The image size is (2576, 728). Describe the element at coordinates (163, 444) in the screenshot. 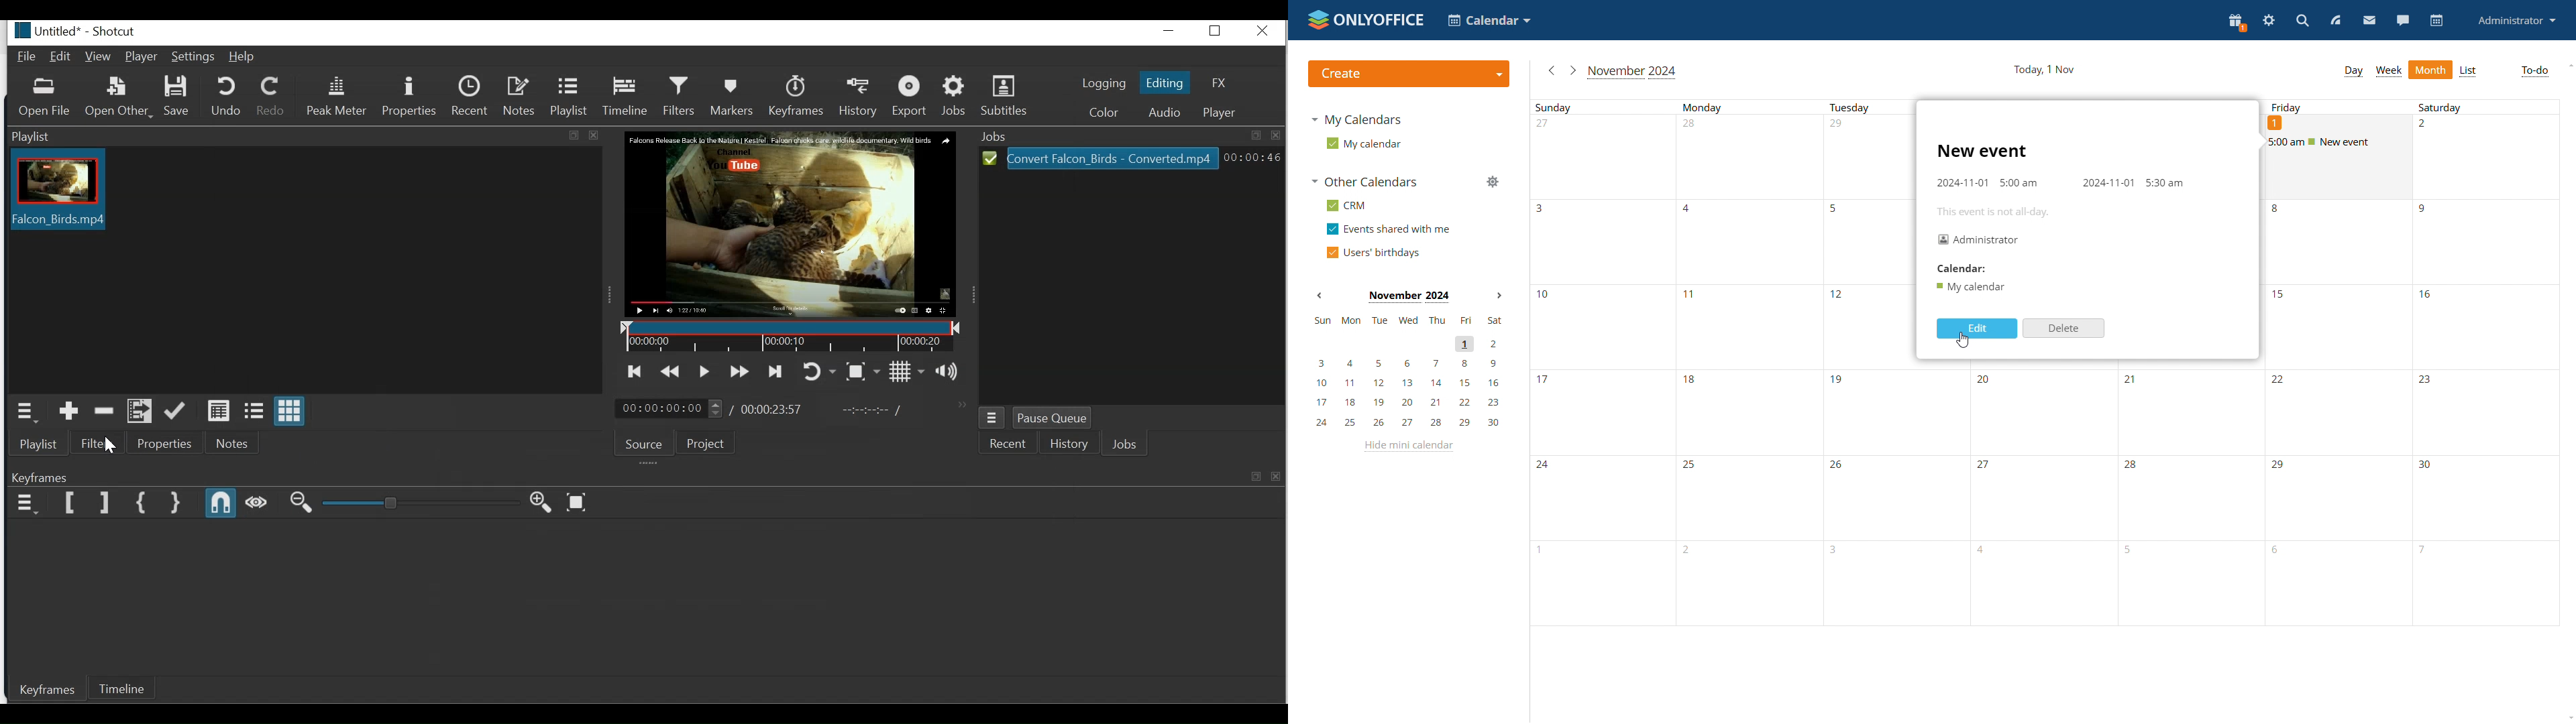

I see `Properties` at that location.